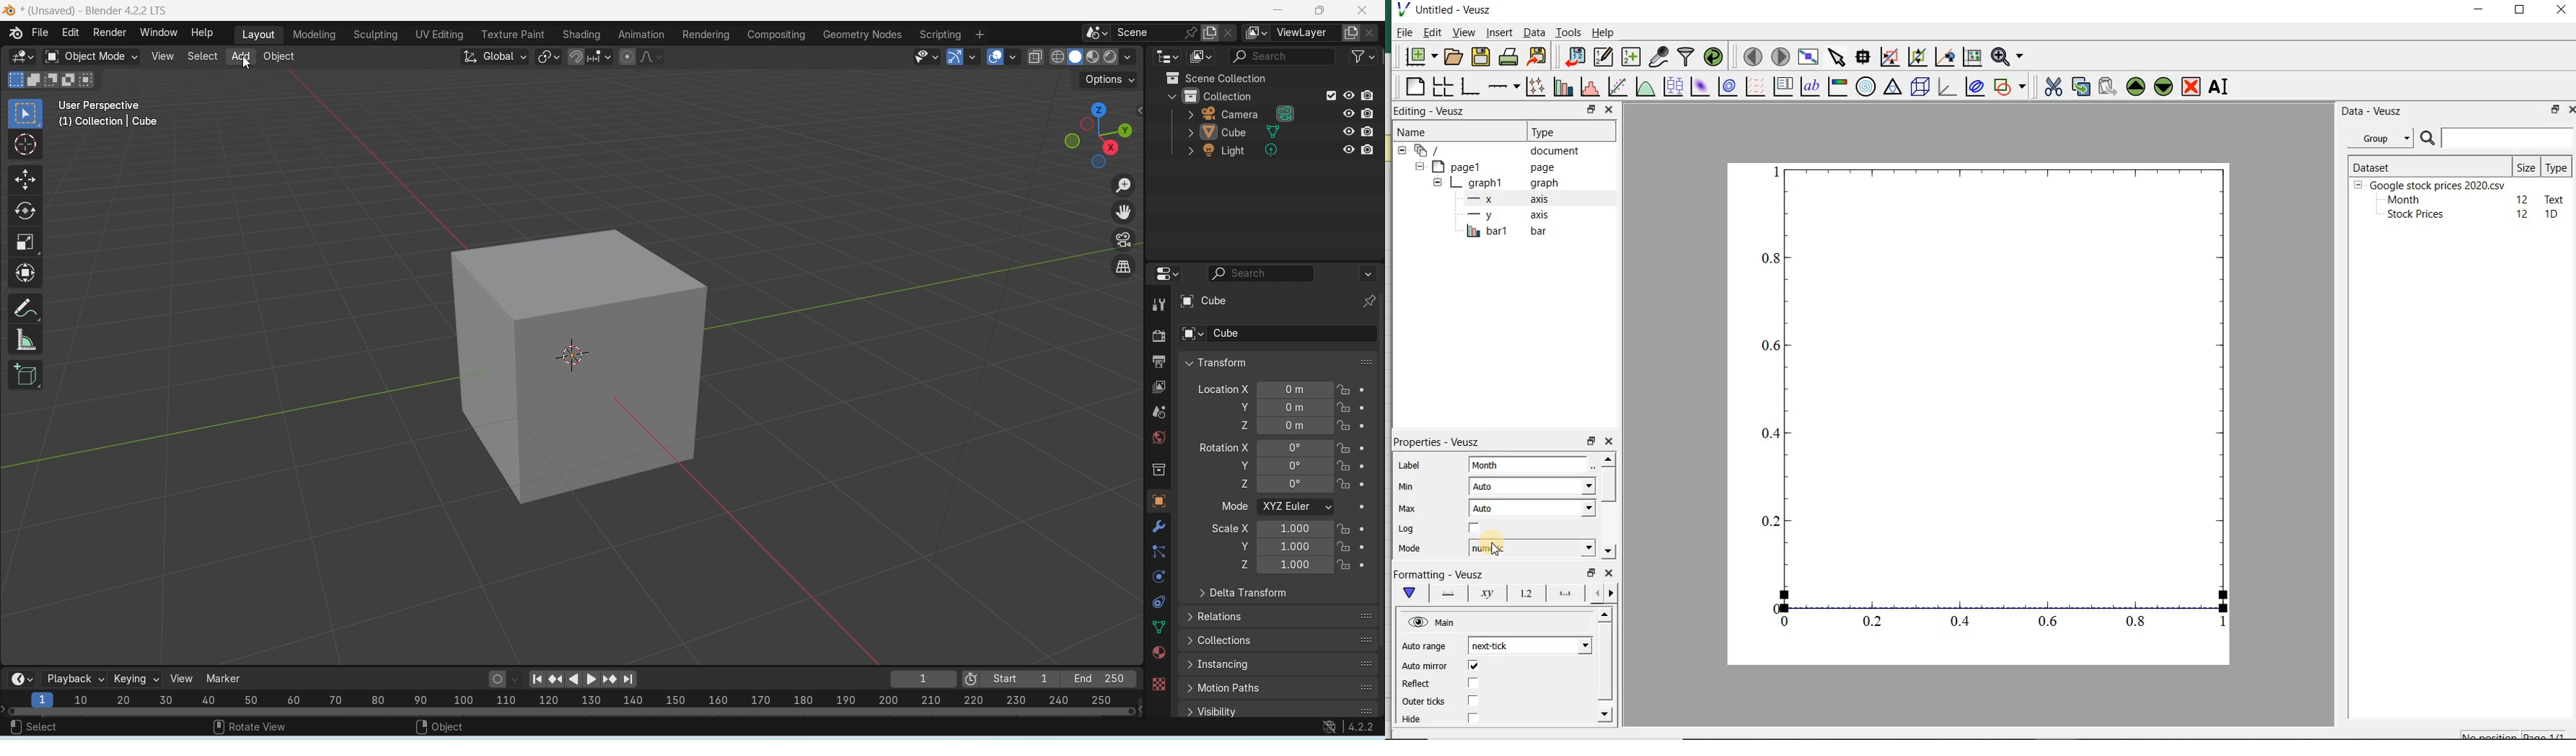 This screenshot has width=2576, height=756. Describe the element at coordinates (923, 679) in the screenshot. I see `1` at that location.